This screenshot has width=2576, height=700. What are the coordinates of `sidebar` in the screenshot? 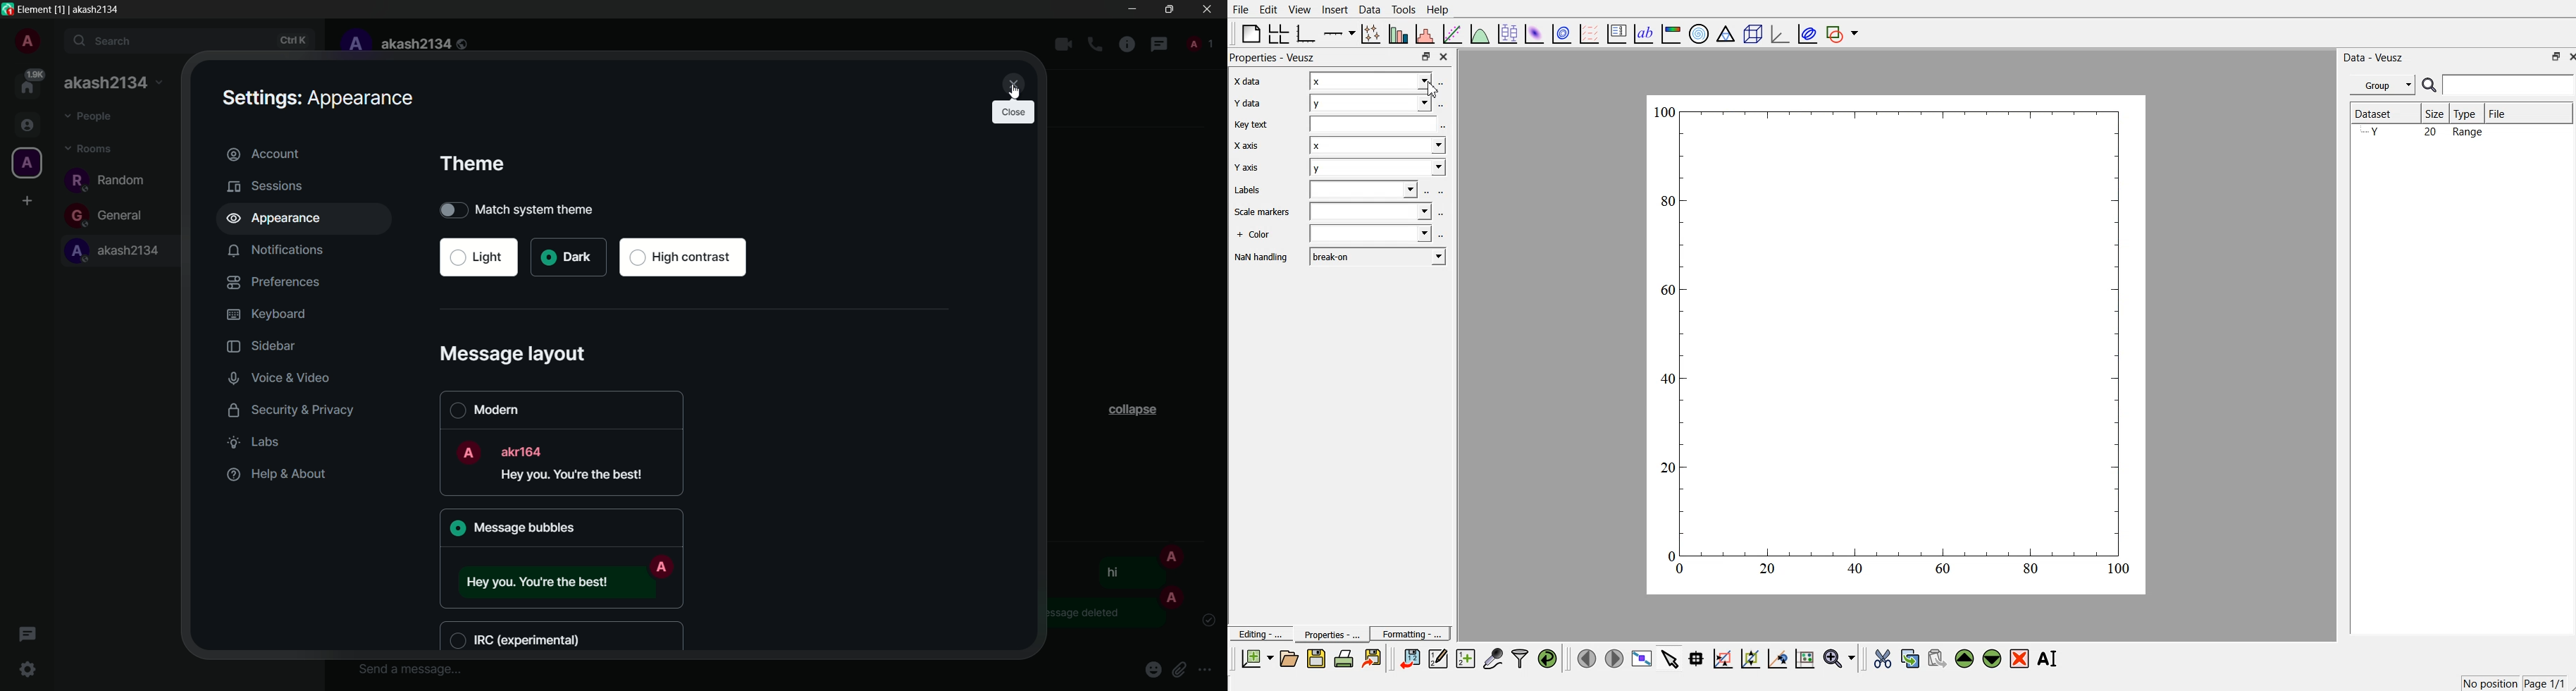 It's located at (258, 347).